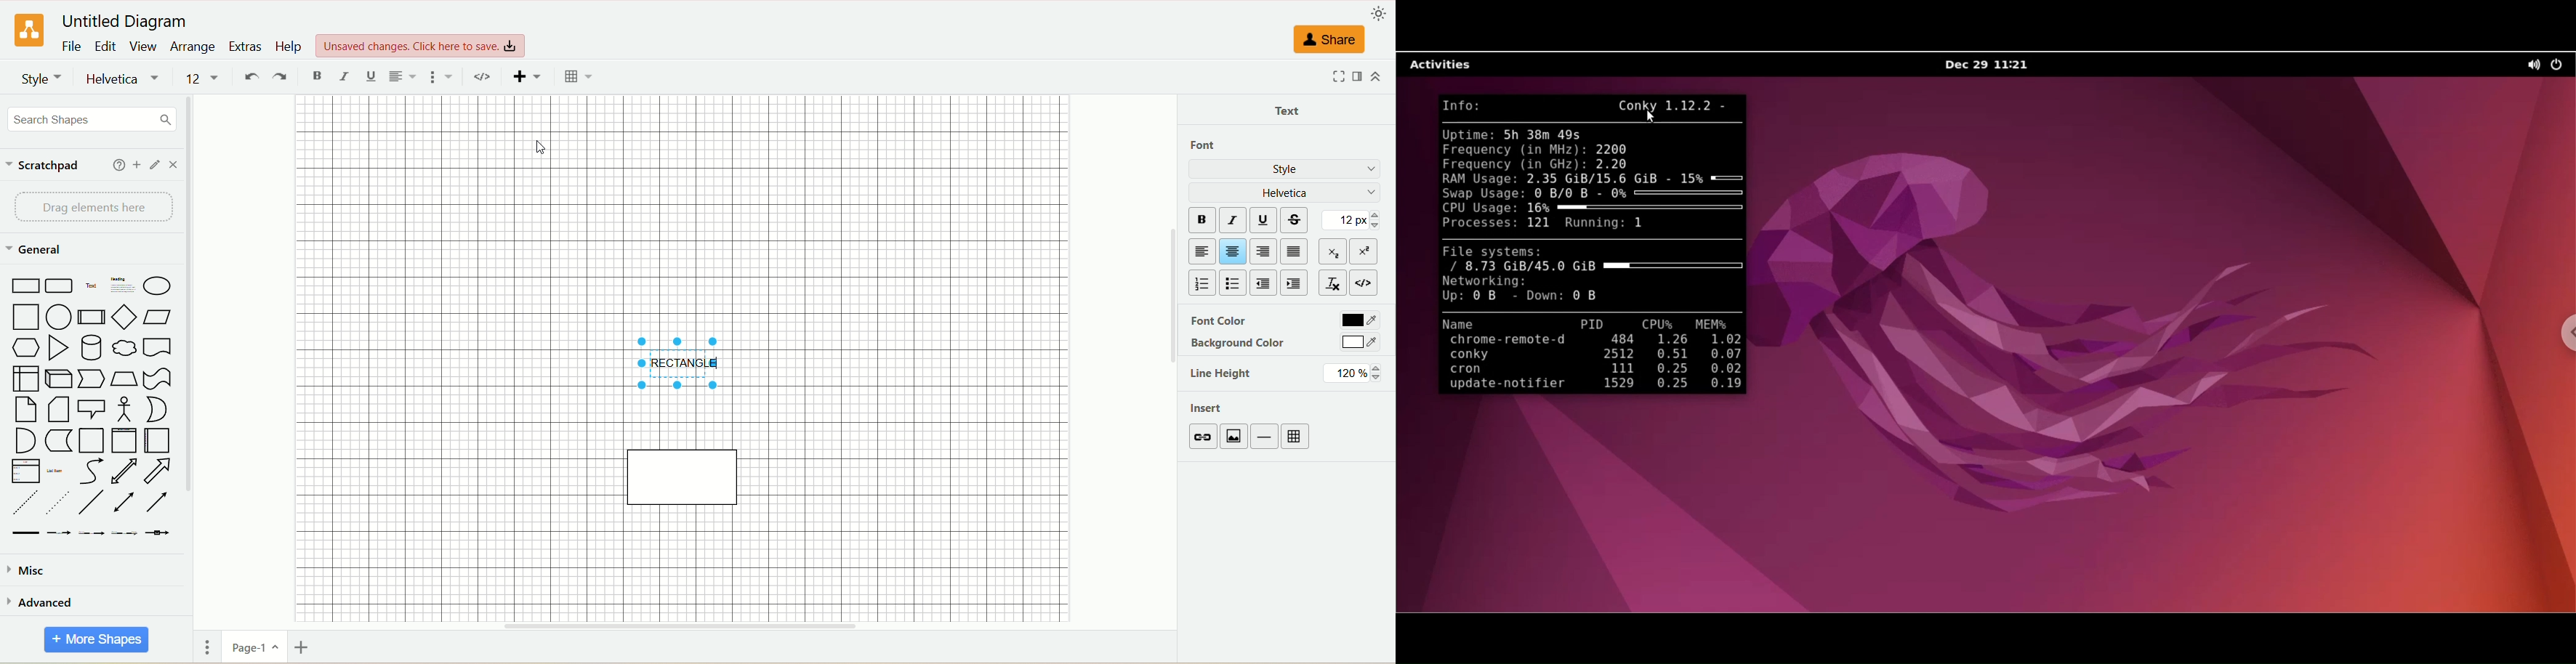 The height and width of the screenshot is (672, 2576). I want to click on cylinder, so click(90, 347).